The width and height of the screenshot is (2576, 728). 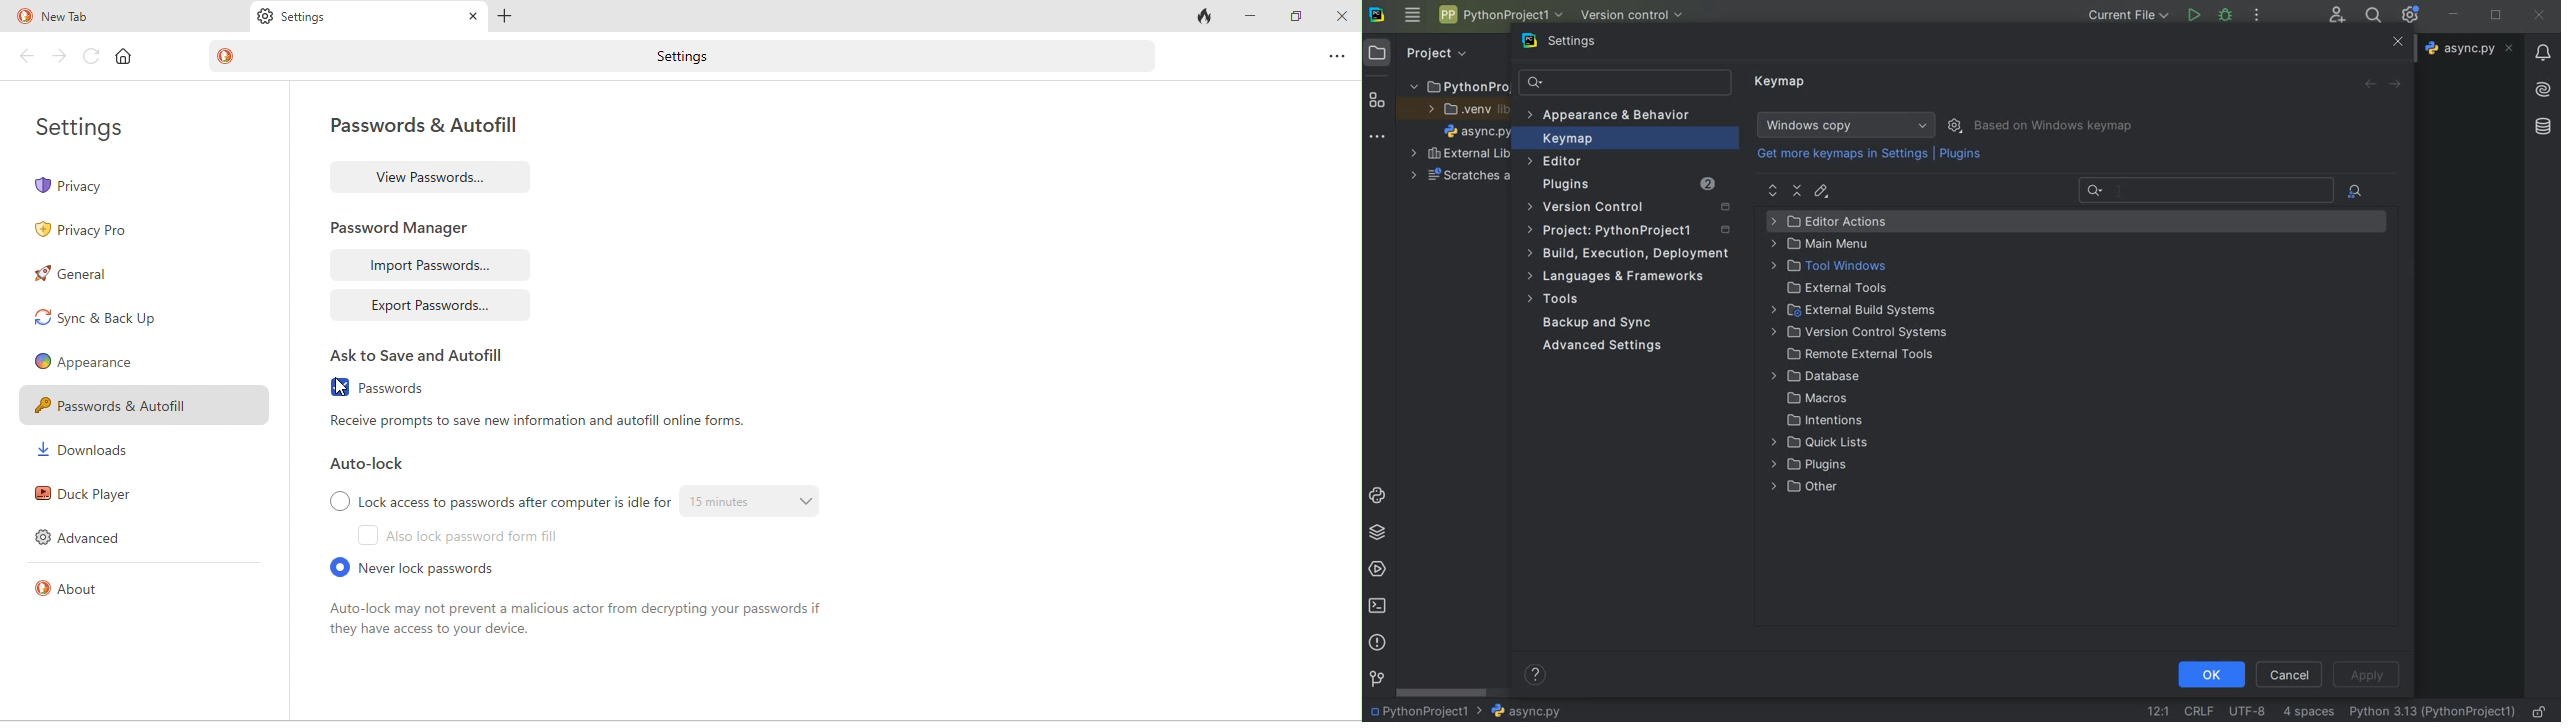 What do you see at coordinates (229, 57) in the screenshot?
I see `duck duck go logo` at bounding box center [229, 57].